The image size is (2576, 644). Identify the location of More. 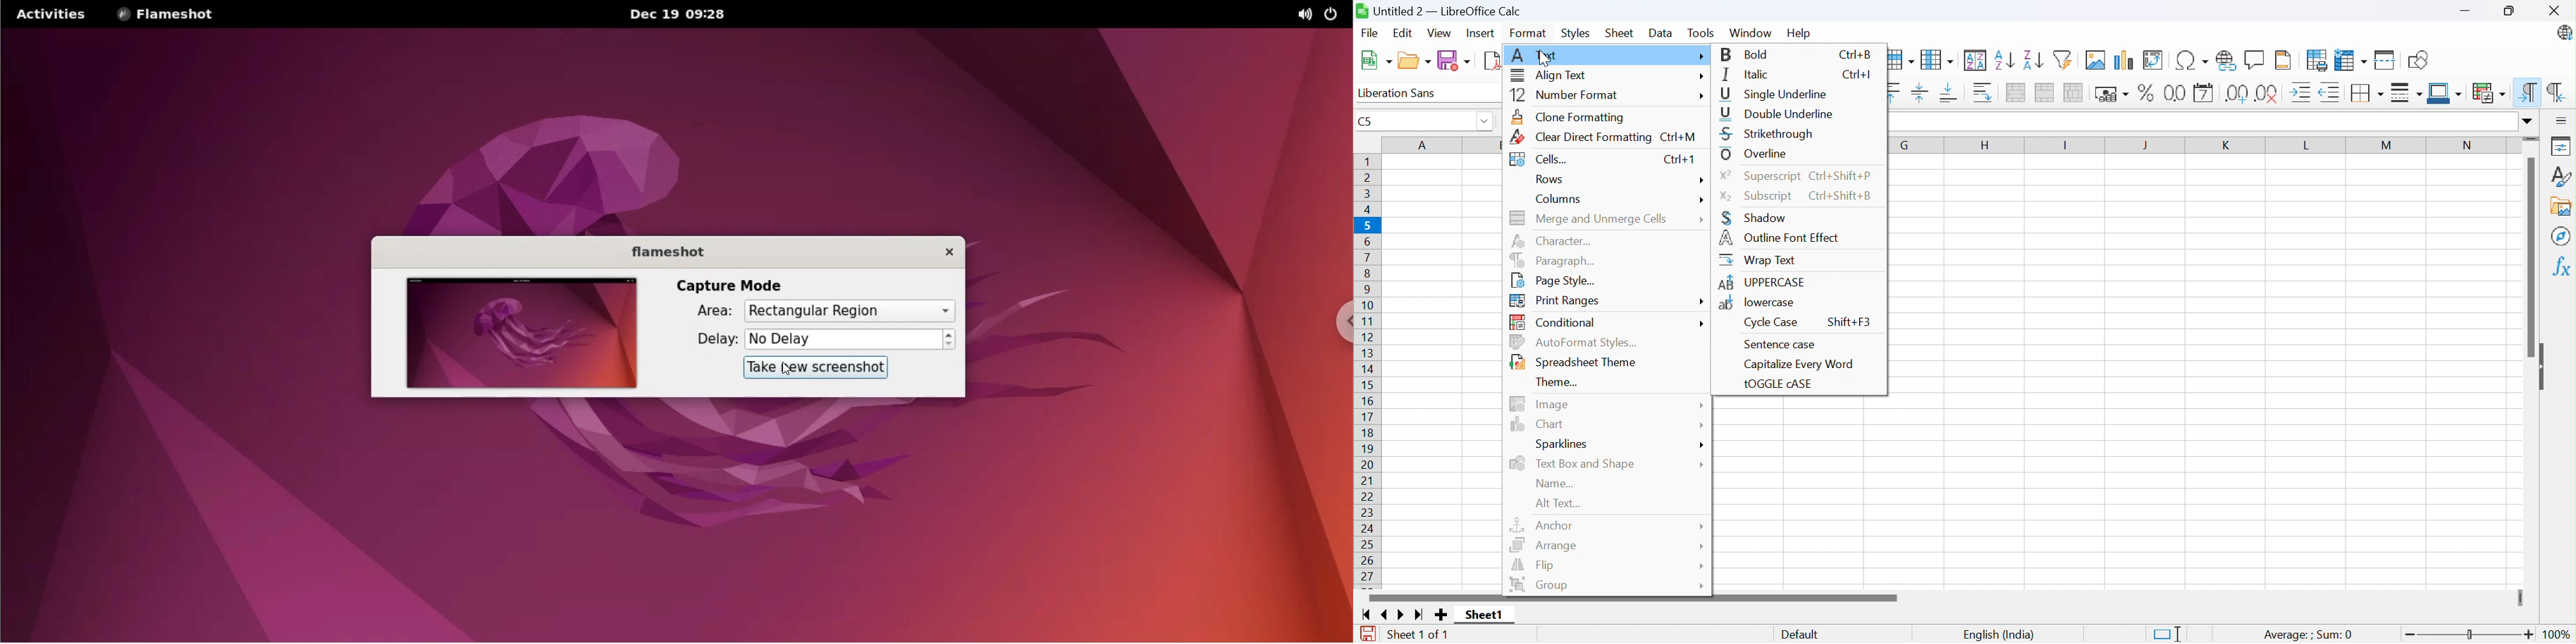
(1699, 545).